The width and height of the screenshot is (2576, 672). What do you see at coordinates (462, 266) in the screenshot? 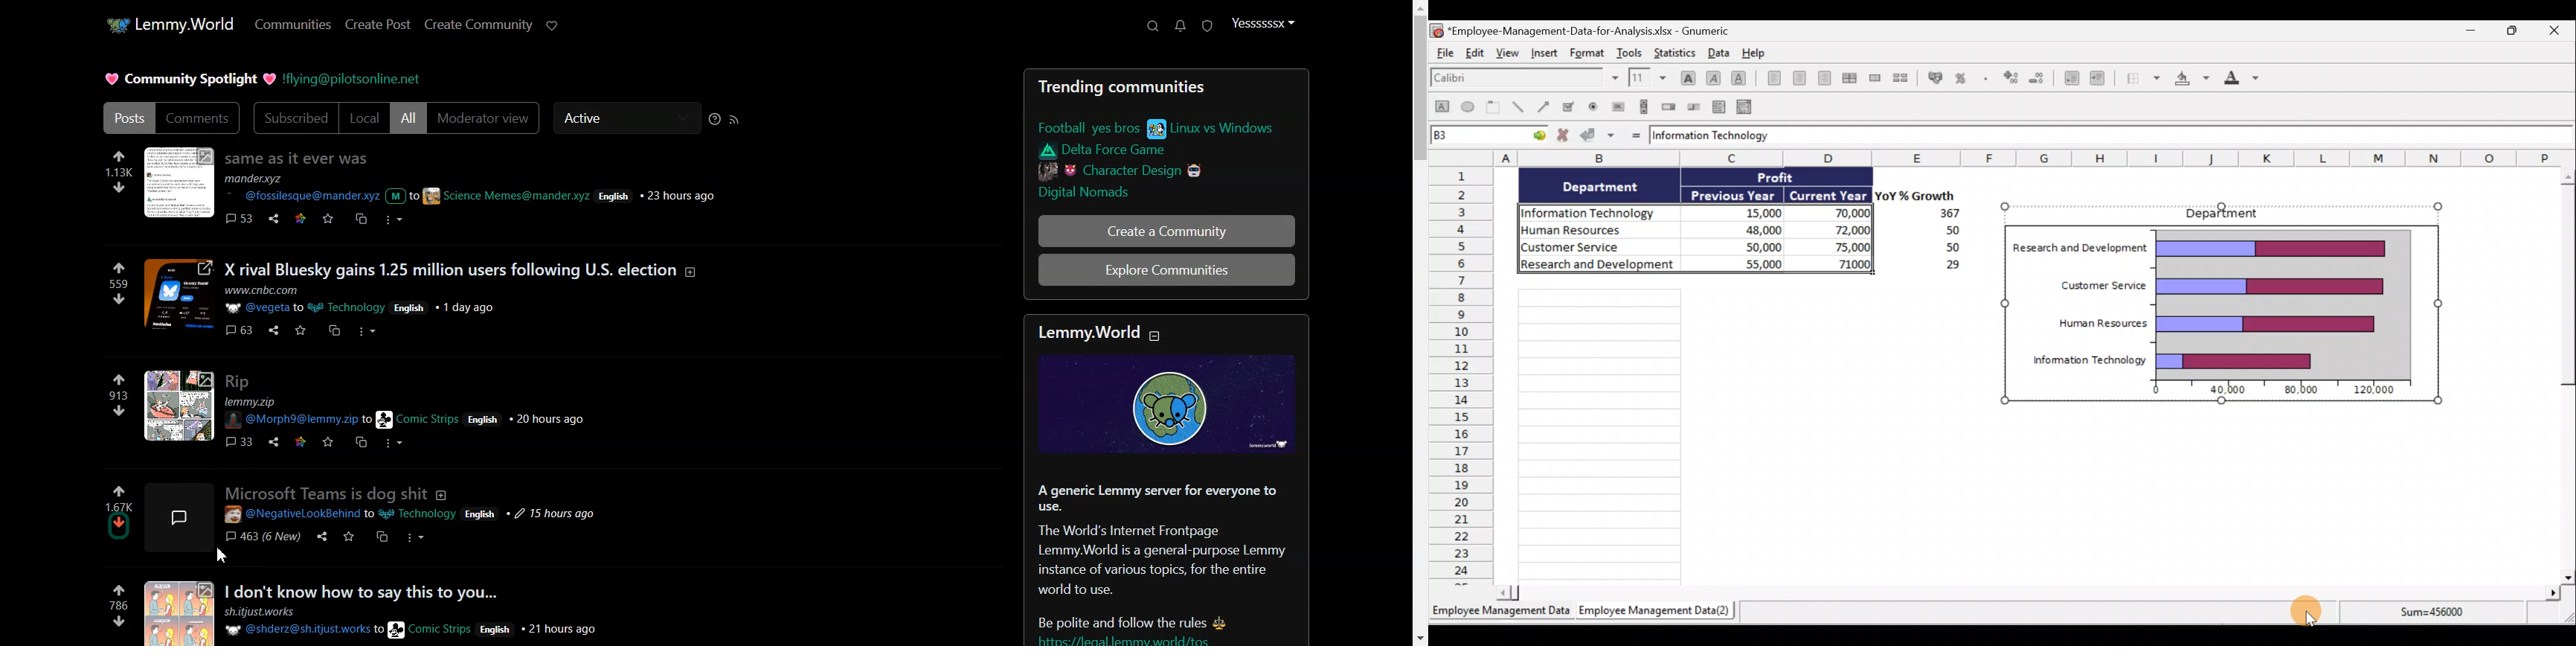
I see `posts` at bounding box center [462, 266].